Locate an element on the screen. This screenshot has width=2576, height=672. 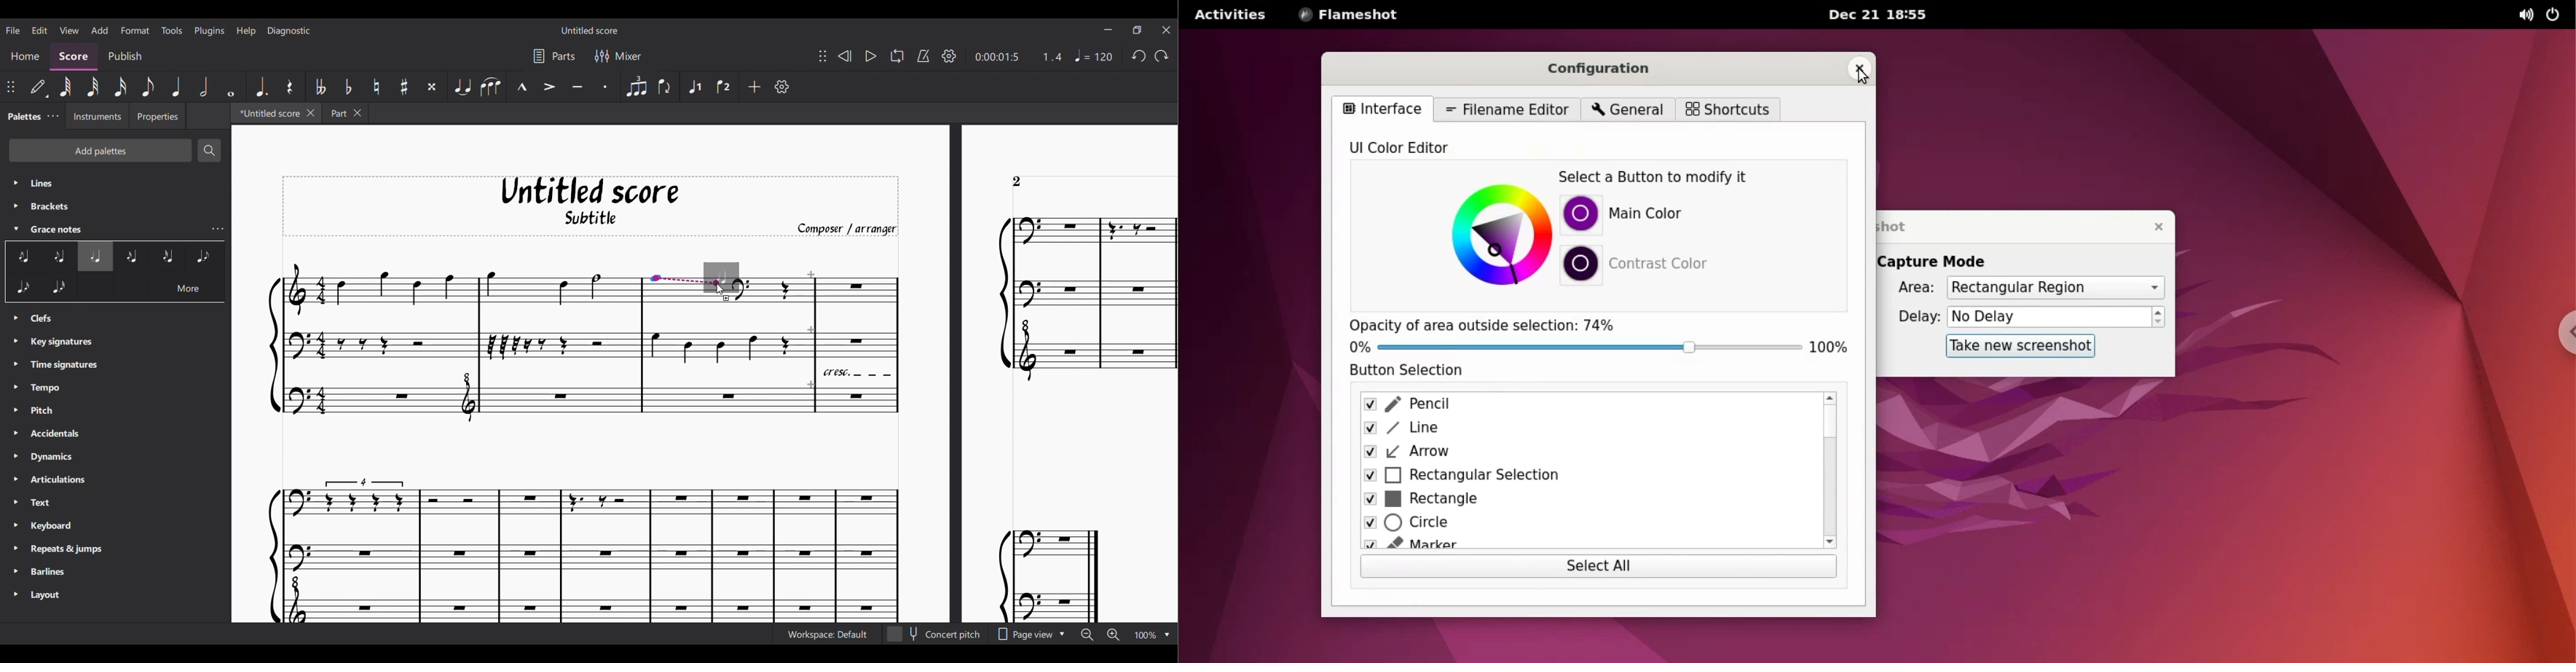
Format menu is located at coordinates (135, 30).